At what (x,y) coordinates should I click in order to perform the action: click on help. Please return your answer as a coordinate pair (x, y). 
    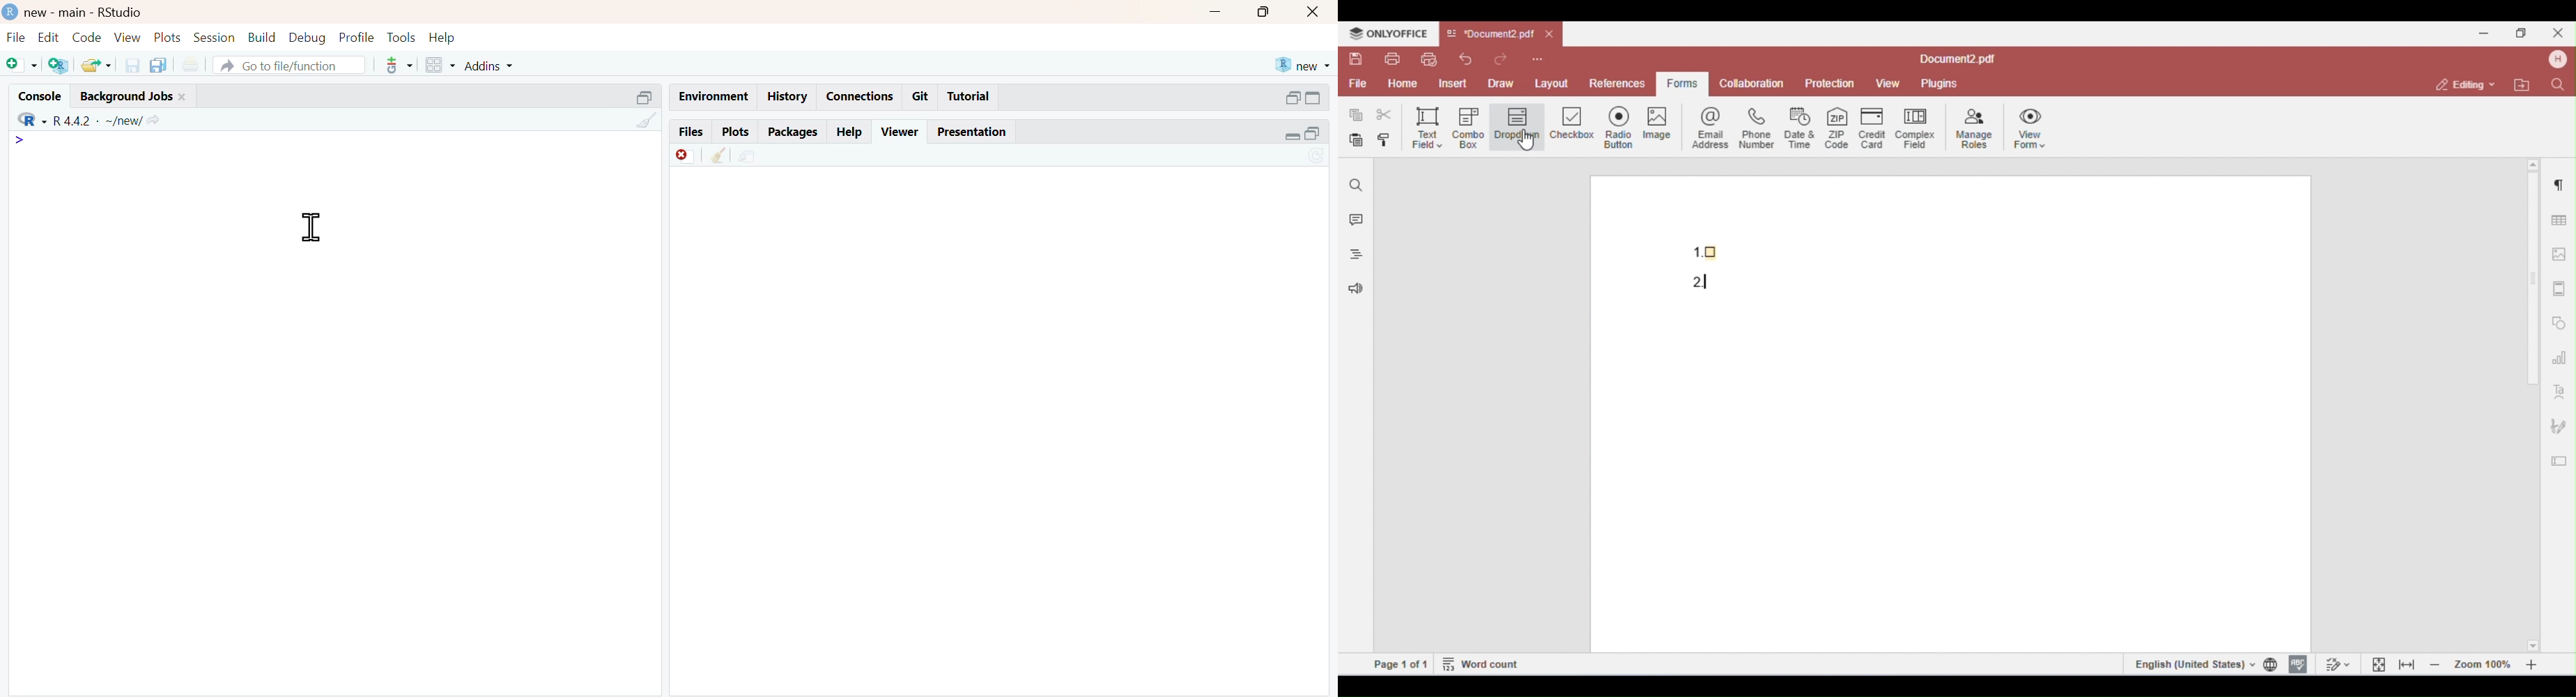
    Looking at the image, I should click on (442, 39).